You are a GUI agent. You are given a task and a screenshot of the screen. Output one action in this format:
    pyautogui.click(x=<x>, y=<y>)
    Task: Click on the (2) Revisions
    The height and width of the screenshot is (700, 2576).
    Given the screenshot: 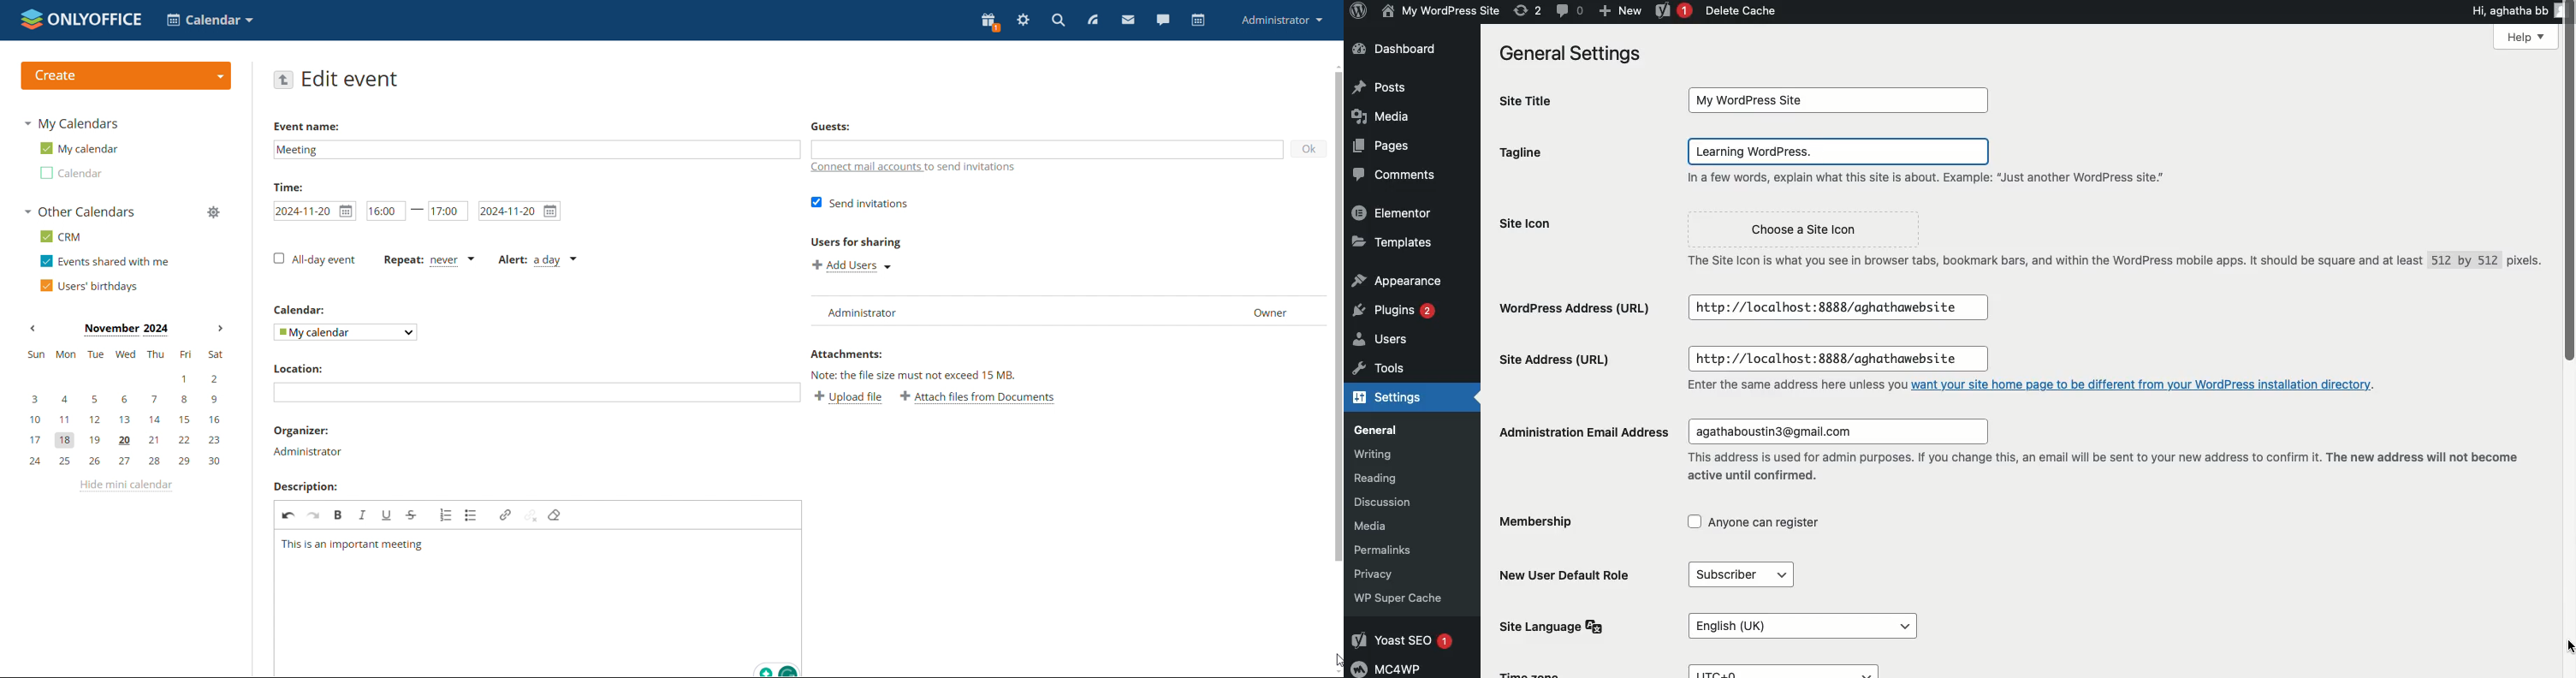 What is the action you would take?
    pyautogui.click(x=1525, y=9)
    